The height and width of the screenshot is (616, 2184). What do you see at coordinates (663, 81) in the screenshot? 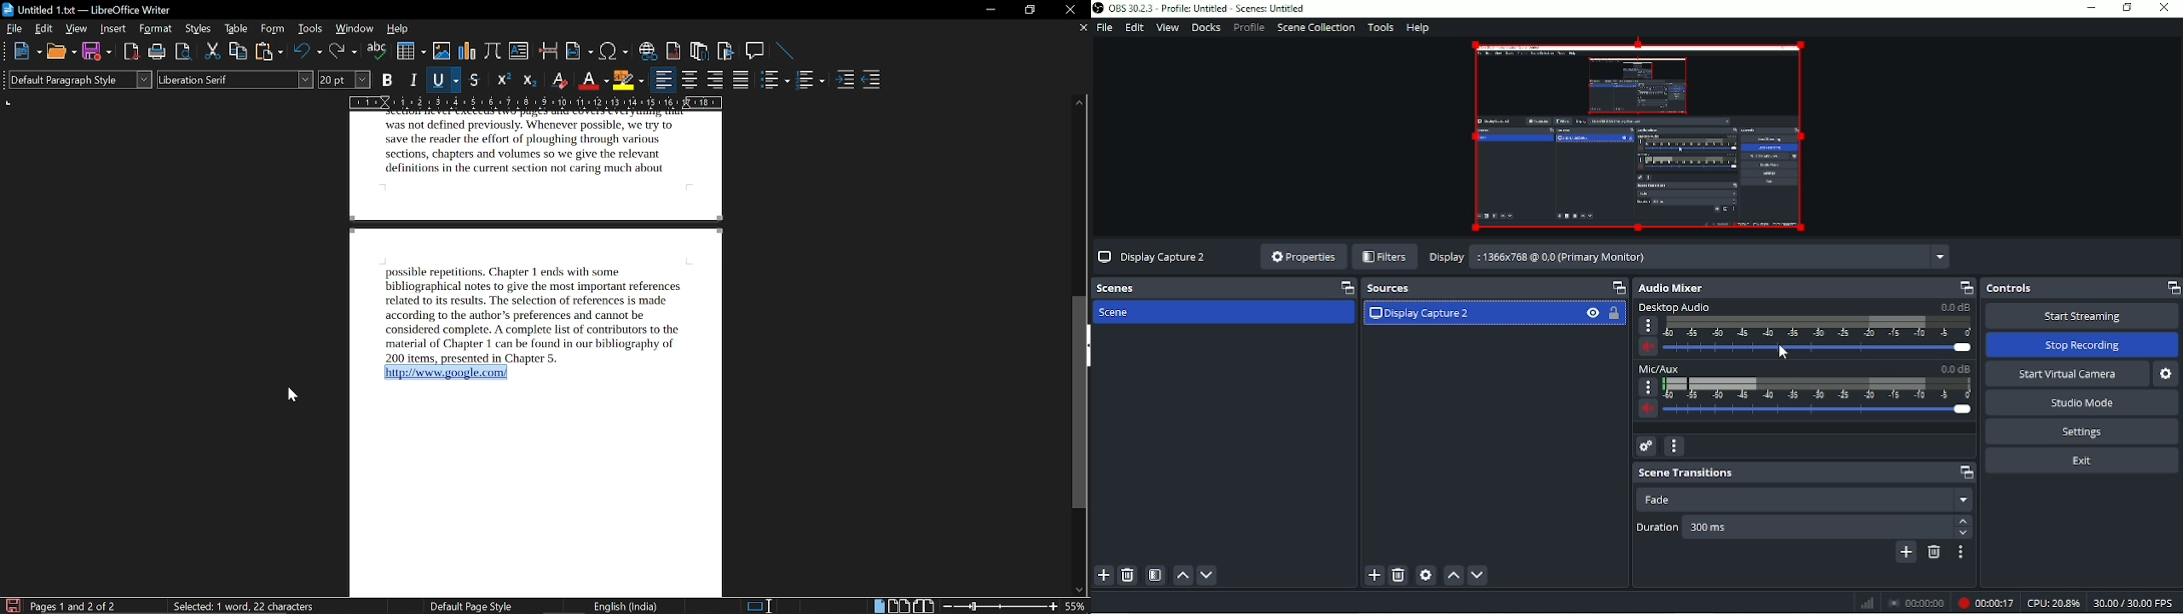
I see `align left` at bounding box center [663, 81].